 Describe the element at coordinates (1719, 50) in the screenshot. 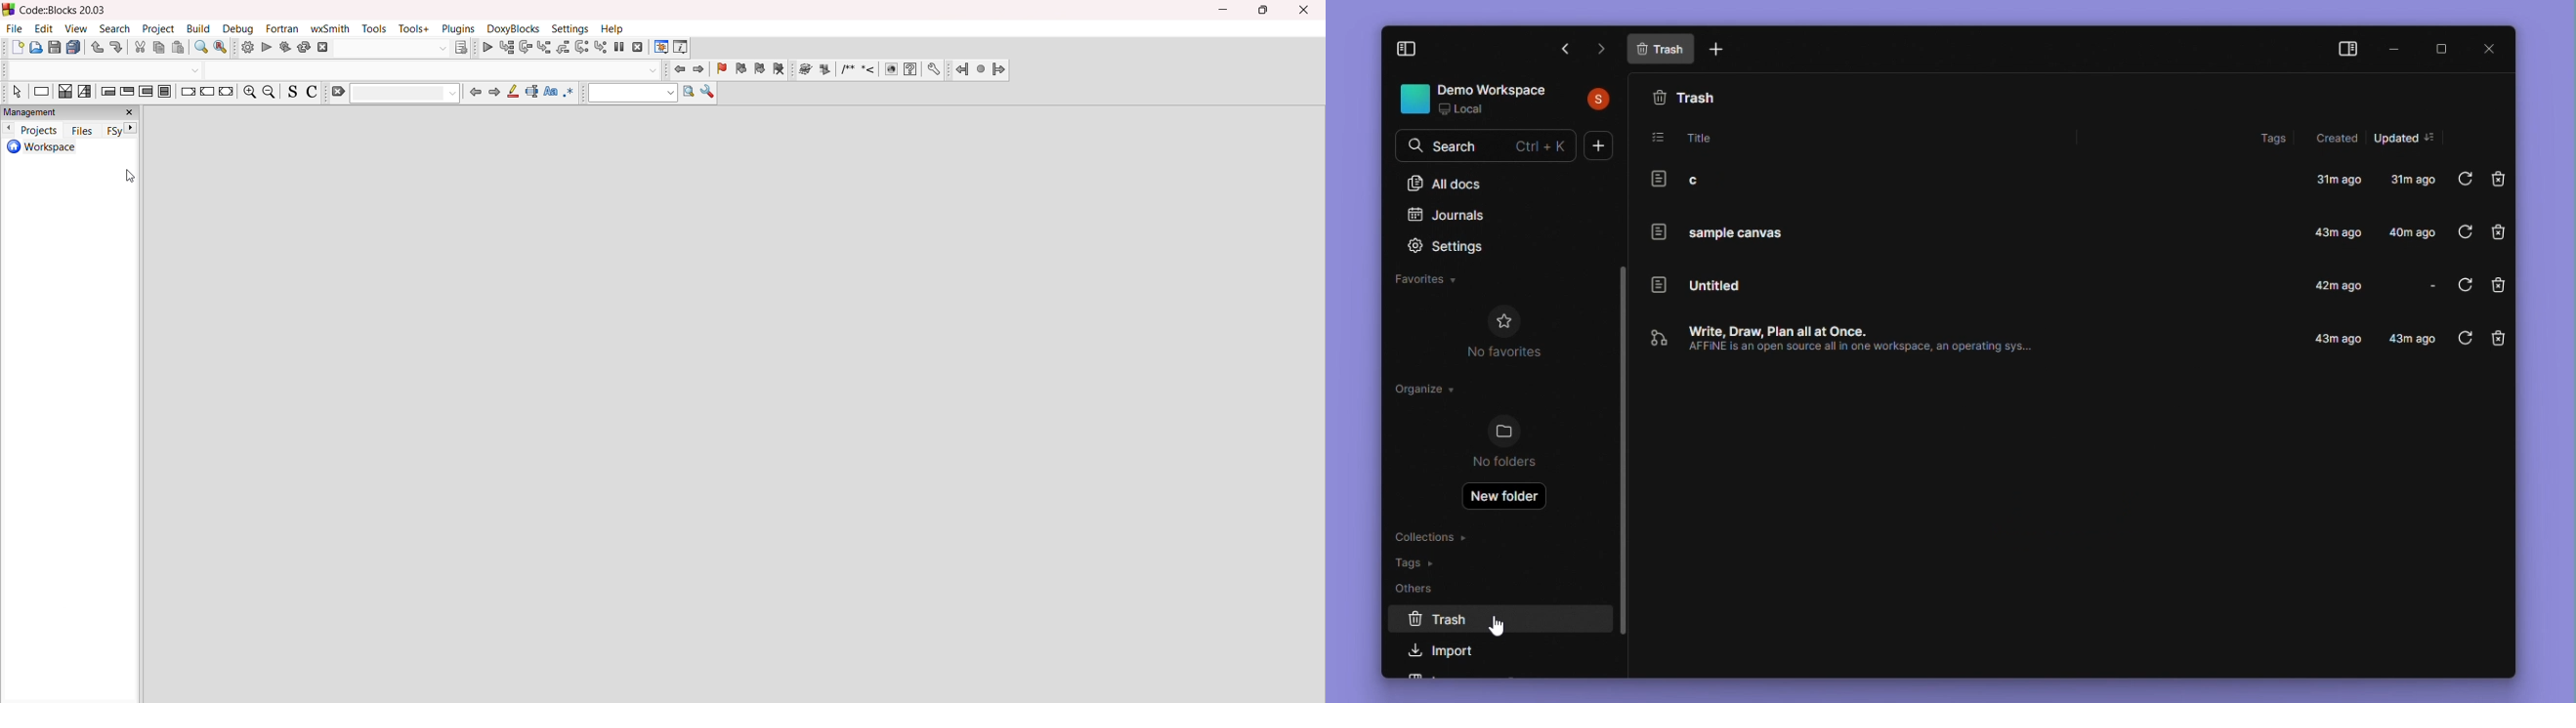

I see `new doc` at that location.